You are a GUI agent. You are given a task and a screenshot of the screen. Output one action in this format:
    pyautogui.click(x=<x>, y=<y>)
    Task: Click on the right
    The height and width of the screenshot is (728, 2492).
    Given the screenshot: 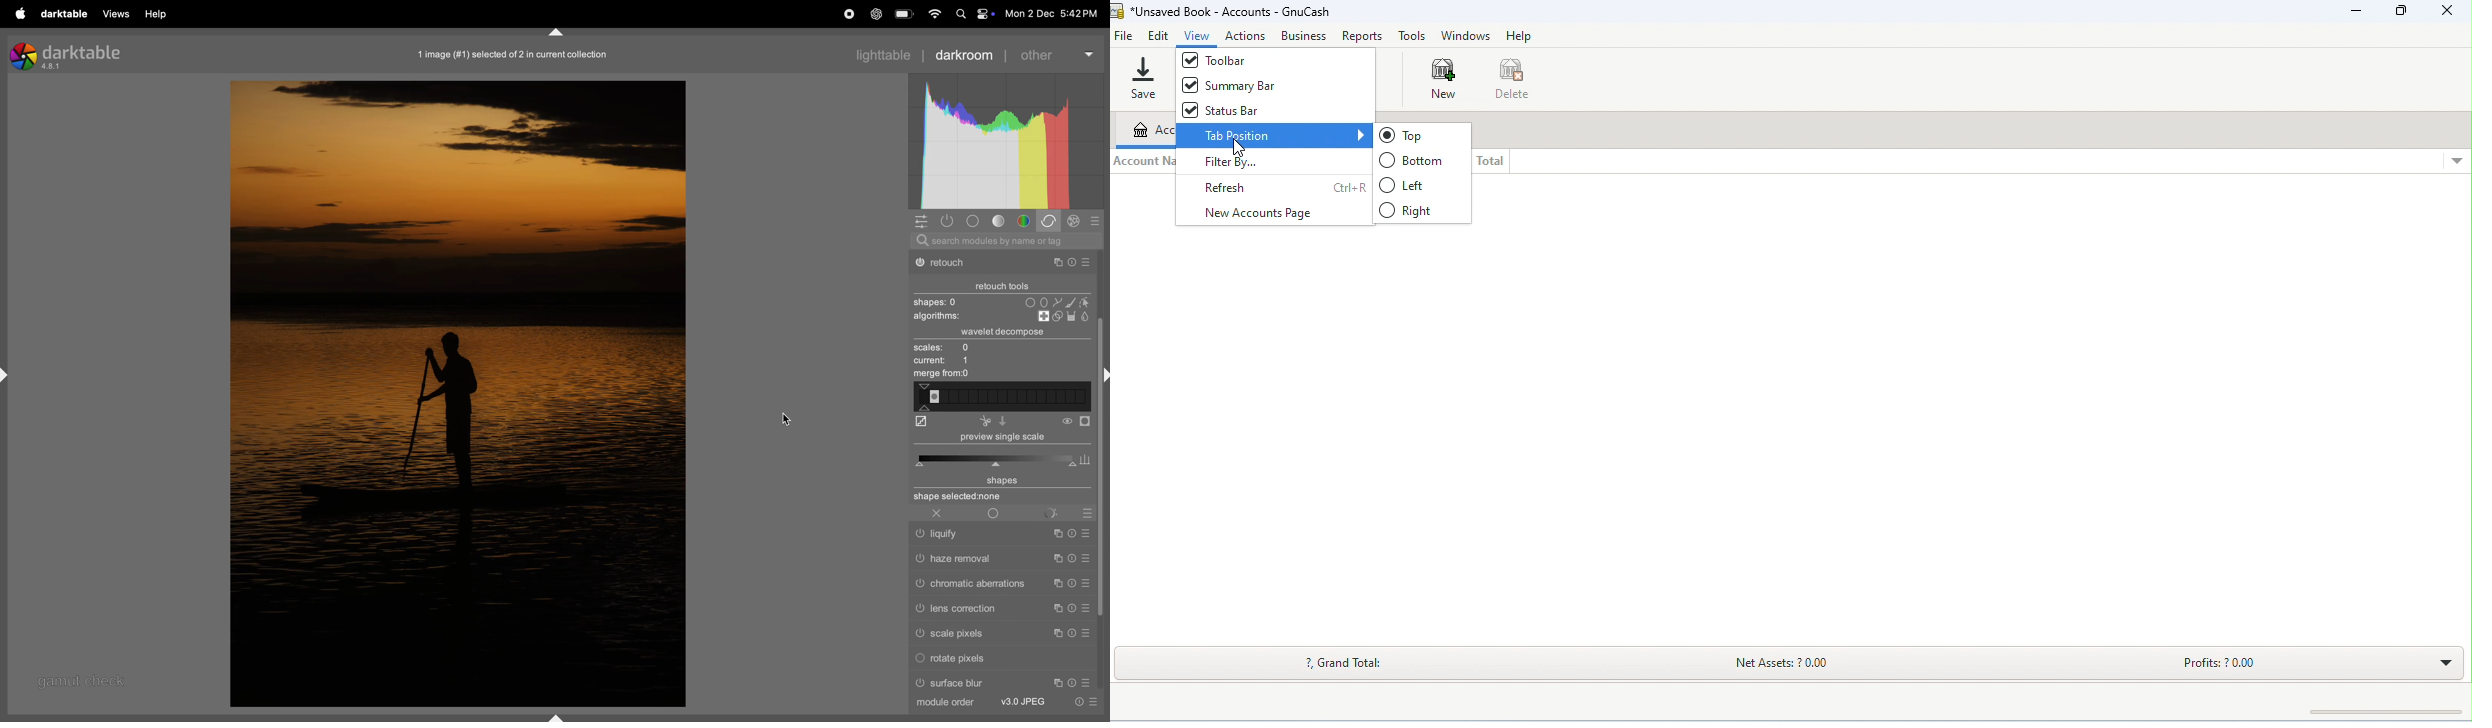 What is the action you would take?
    pyautogui.click(x=1422, y=212)
    